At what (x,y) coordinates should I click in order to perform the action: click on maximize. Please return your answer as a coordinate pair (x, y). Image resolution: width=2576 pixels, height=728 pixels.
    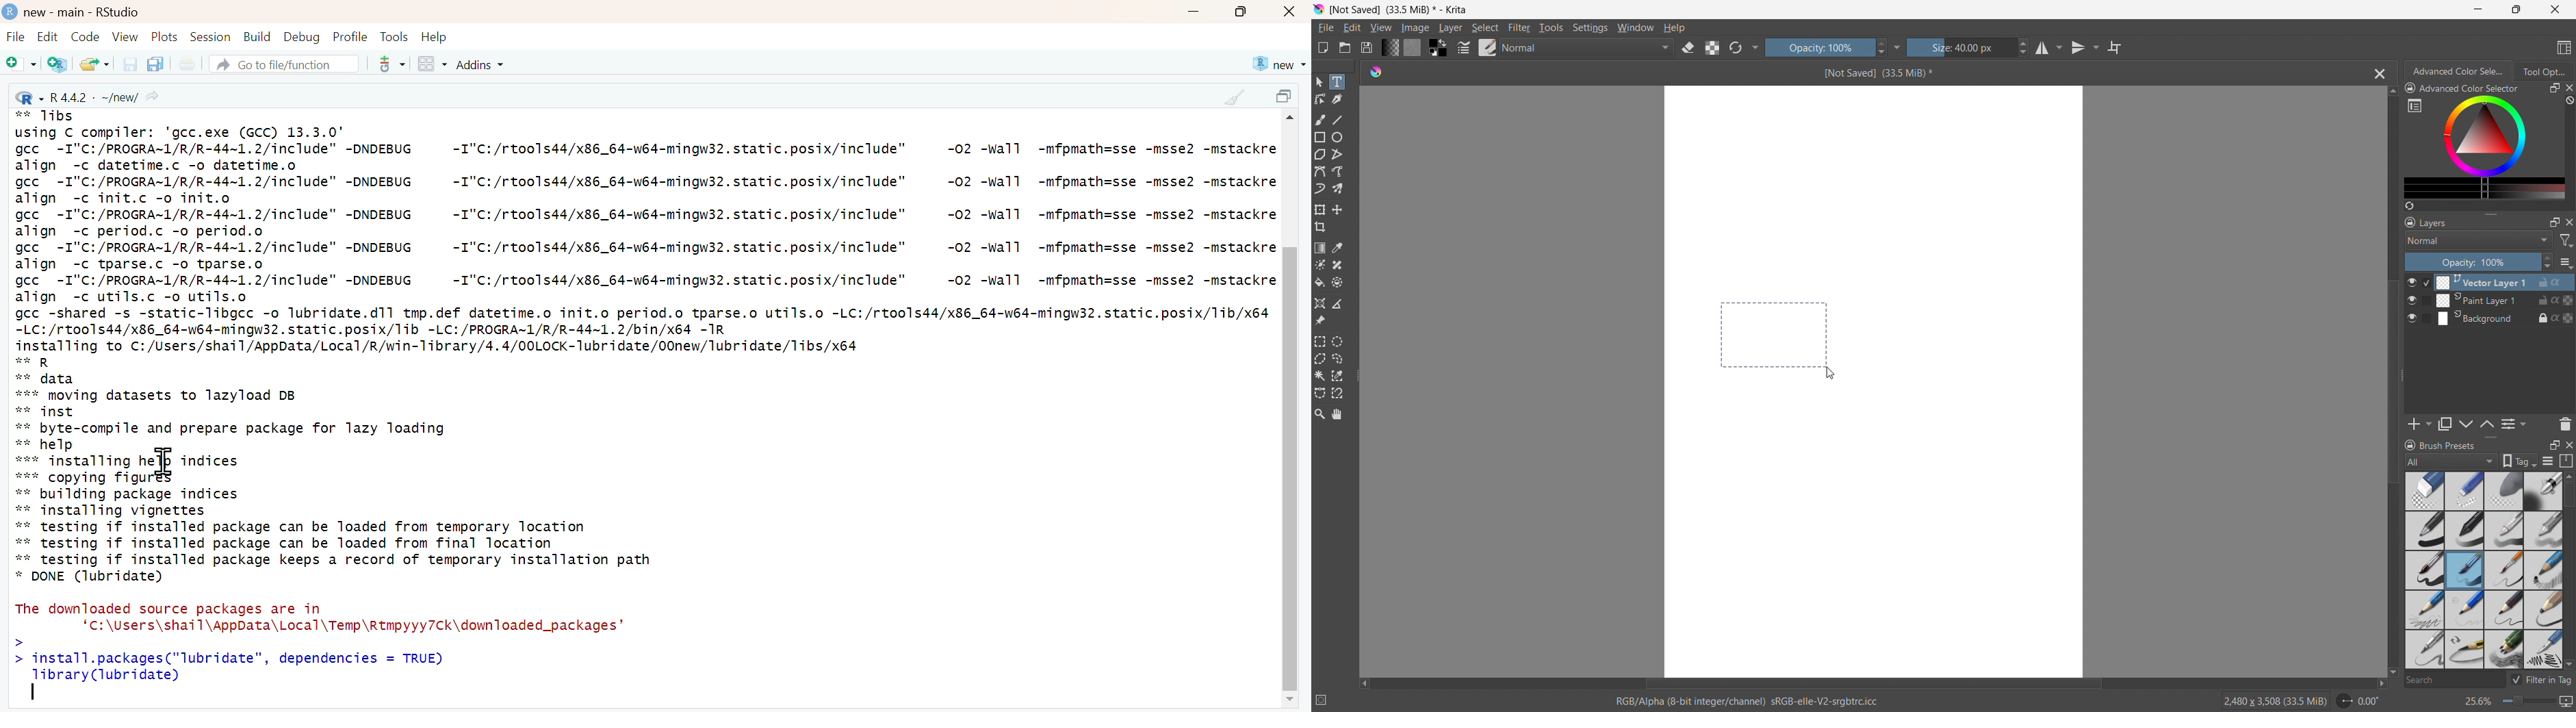
    Looking at the image, I should click on (2555, 222).